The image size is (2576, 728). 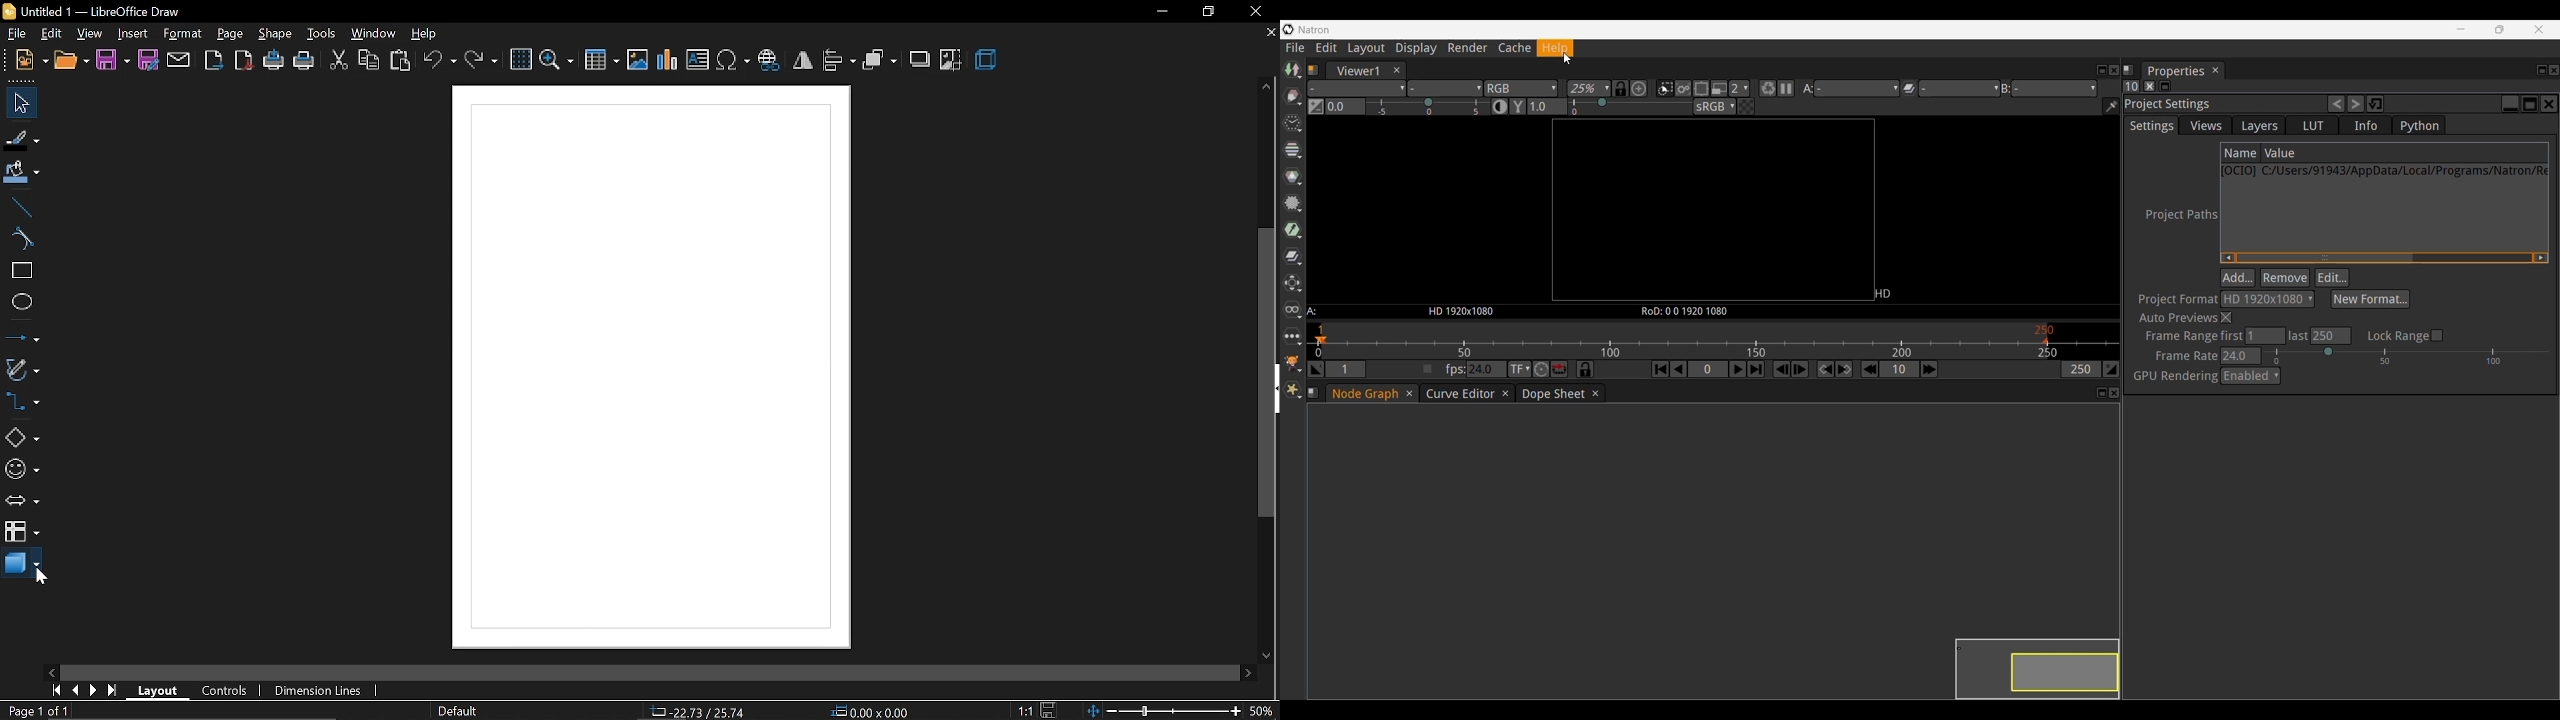 I want to click on scaling factor, so click(x=1024, y=711).